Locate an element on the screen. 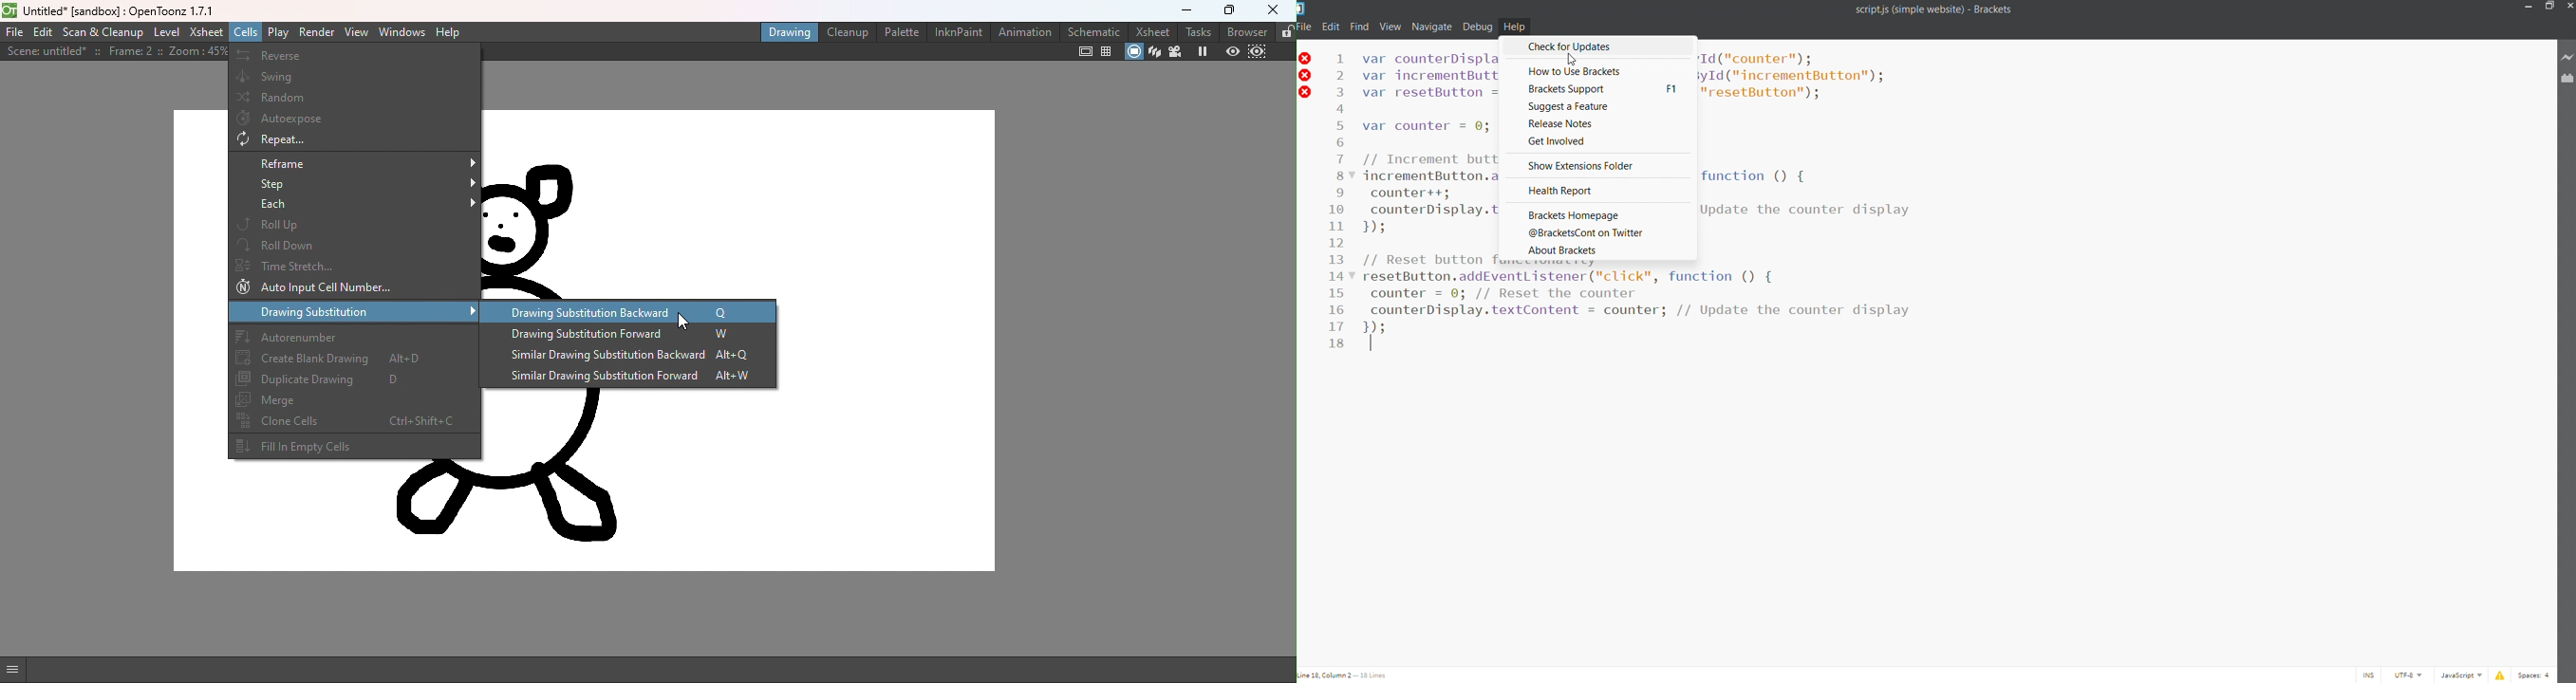 Image resolution: width=2576 pixels, height=700 pixels. Sub-camera preview is located at coordinates (1258, 52).